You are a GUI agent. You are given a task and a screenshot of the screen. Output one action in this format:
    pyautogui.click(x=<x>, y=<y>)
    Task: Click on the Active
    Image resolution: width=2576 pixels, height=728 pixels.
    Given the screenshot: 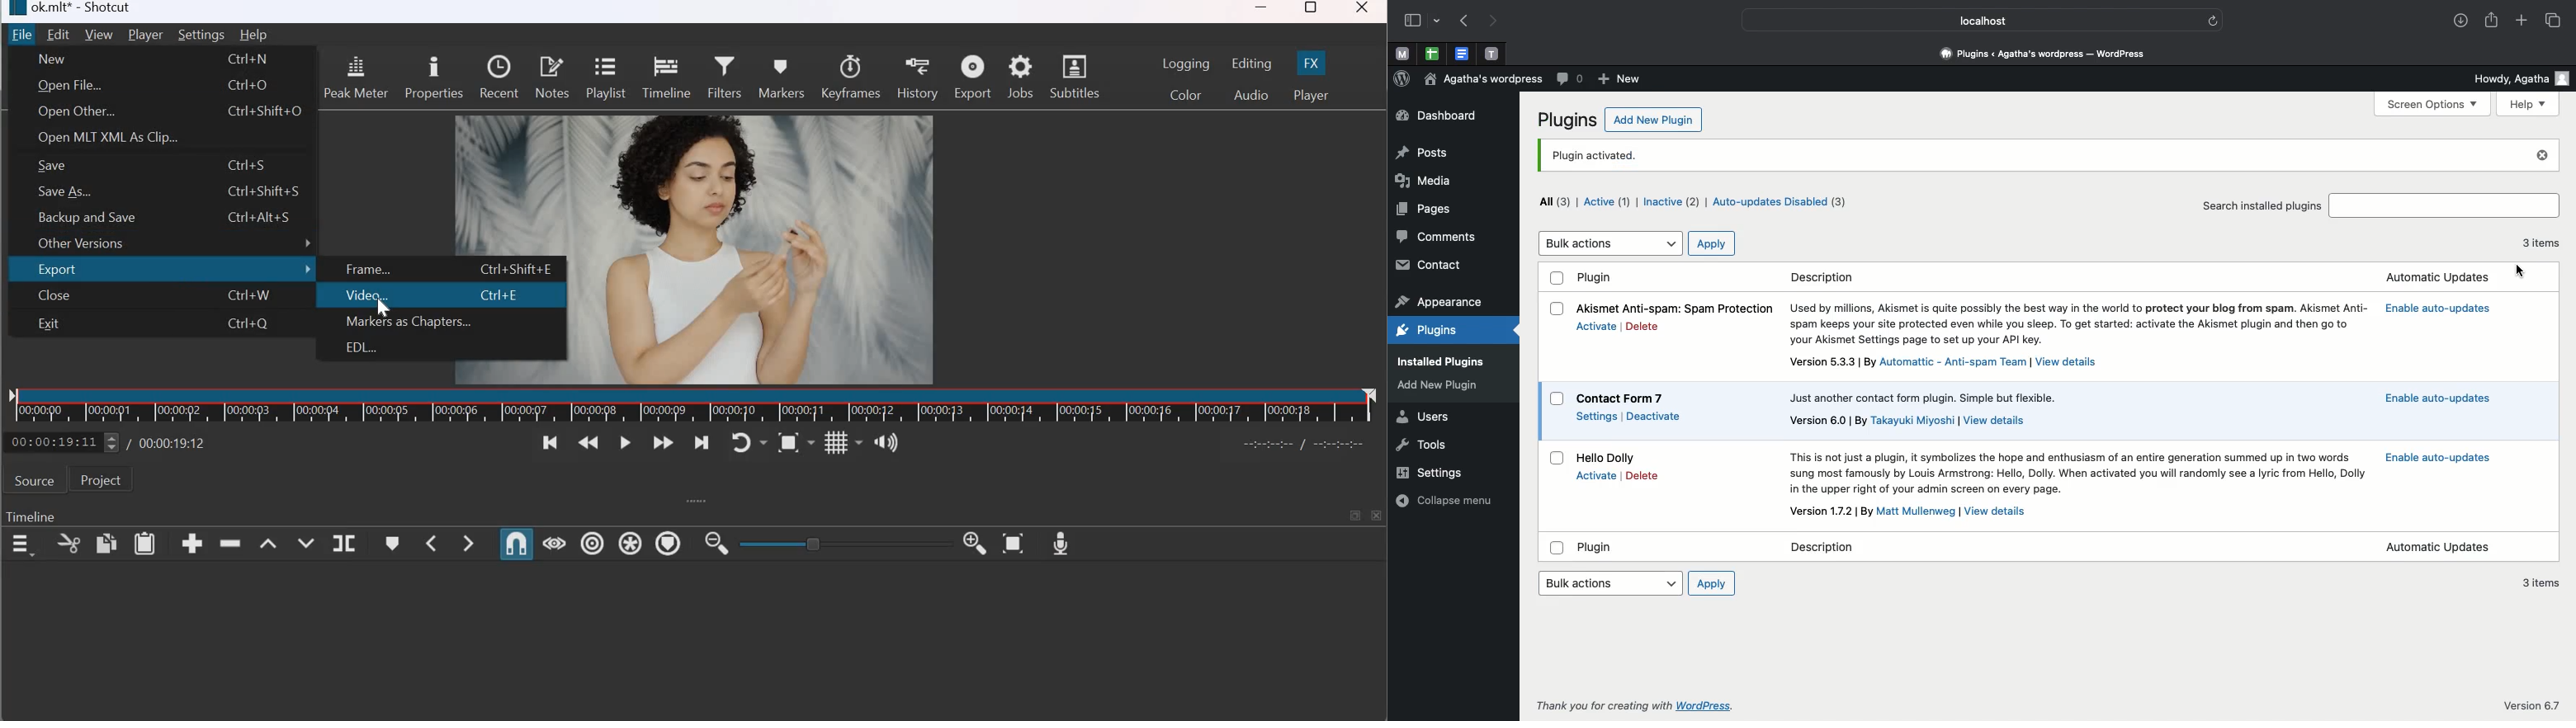 What is the action you would take?
    pyautogui.click(x=1609, y=201)
    